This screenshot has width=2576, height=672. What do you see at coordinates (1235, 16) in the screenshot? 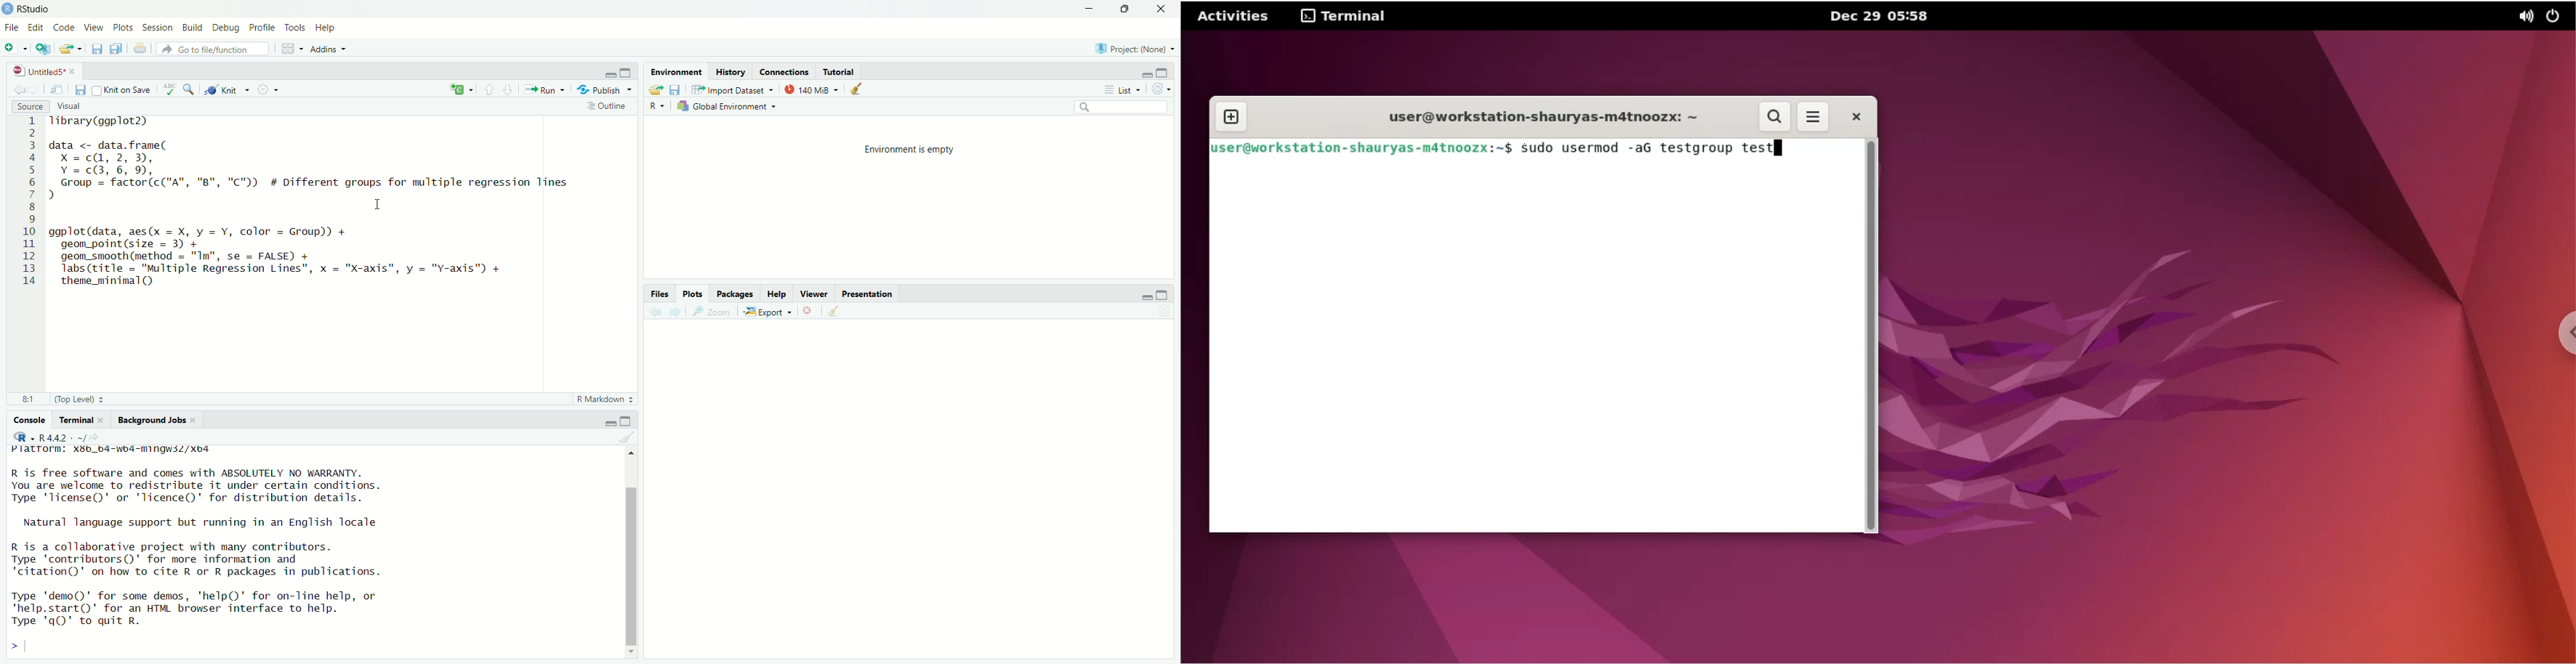
I see `Activities` at bounding box center [1235, 16].